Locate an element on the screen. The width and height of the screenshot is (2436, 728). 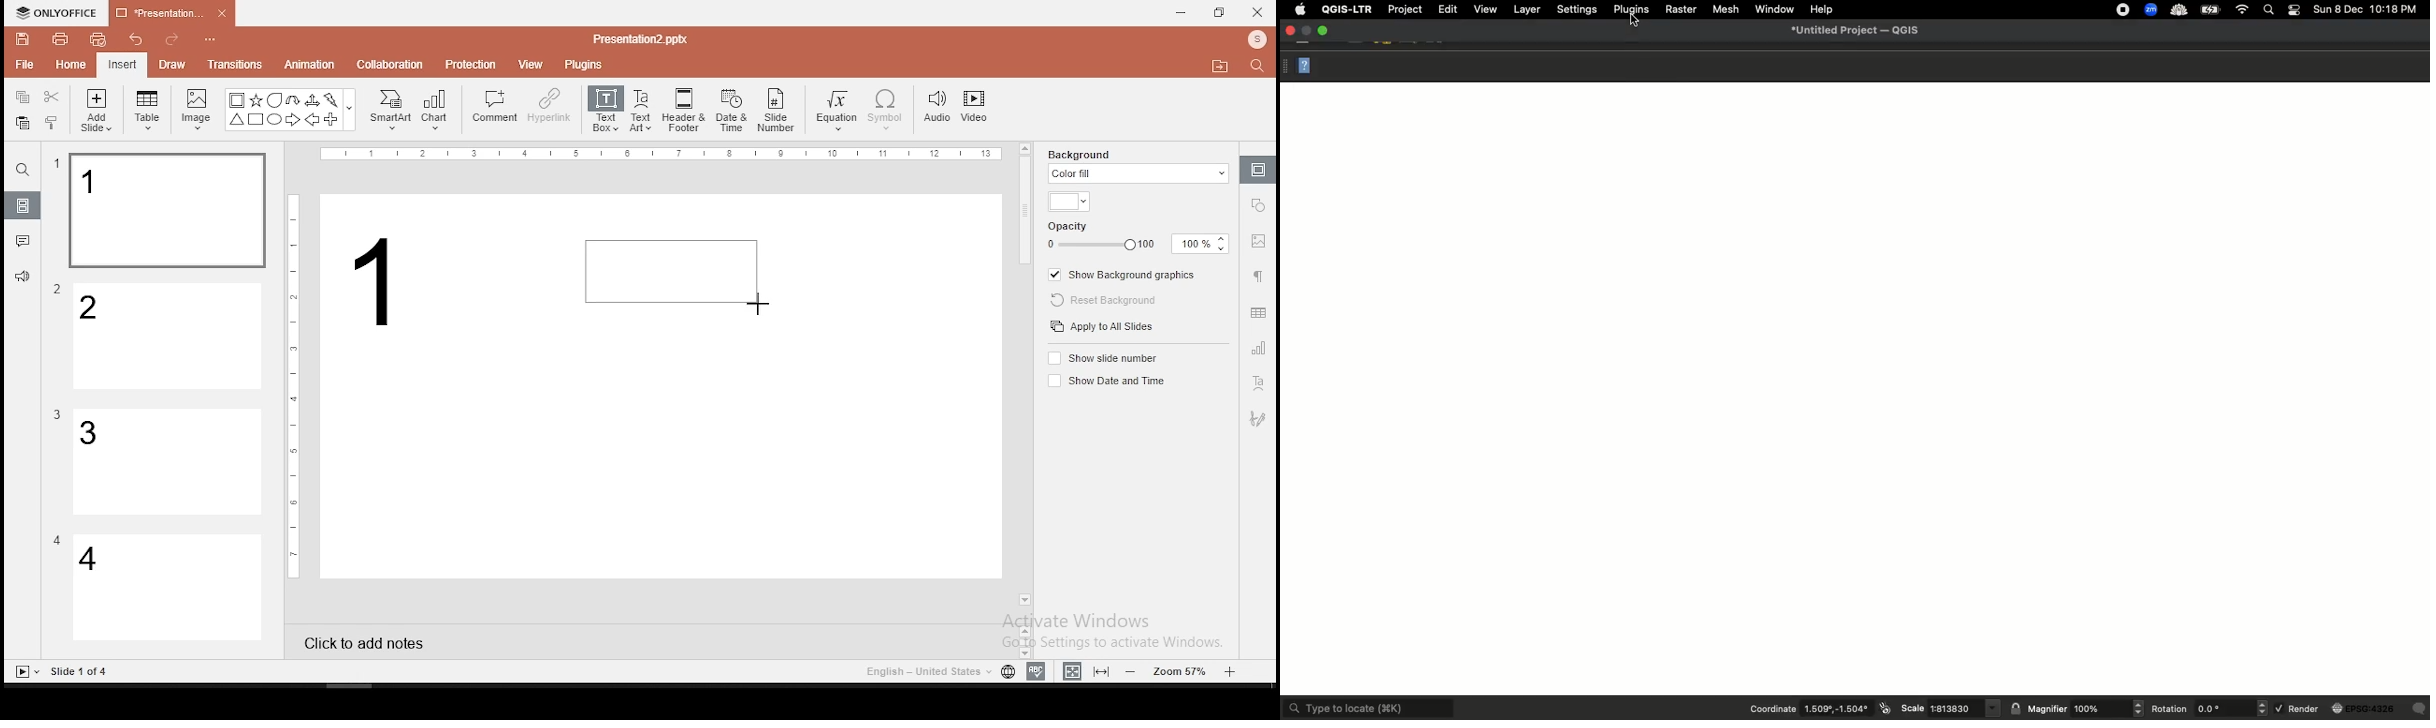
language is located at coordinates (1007, 672).